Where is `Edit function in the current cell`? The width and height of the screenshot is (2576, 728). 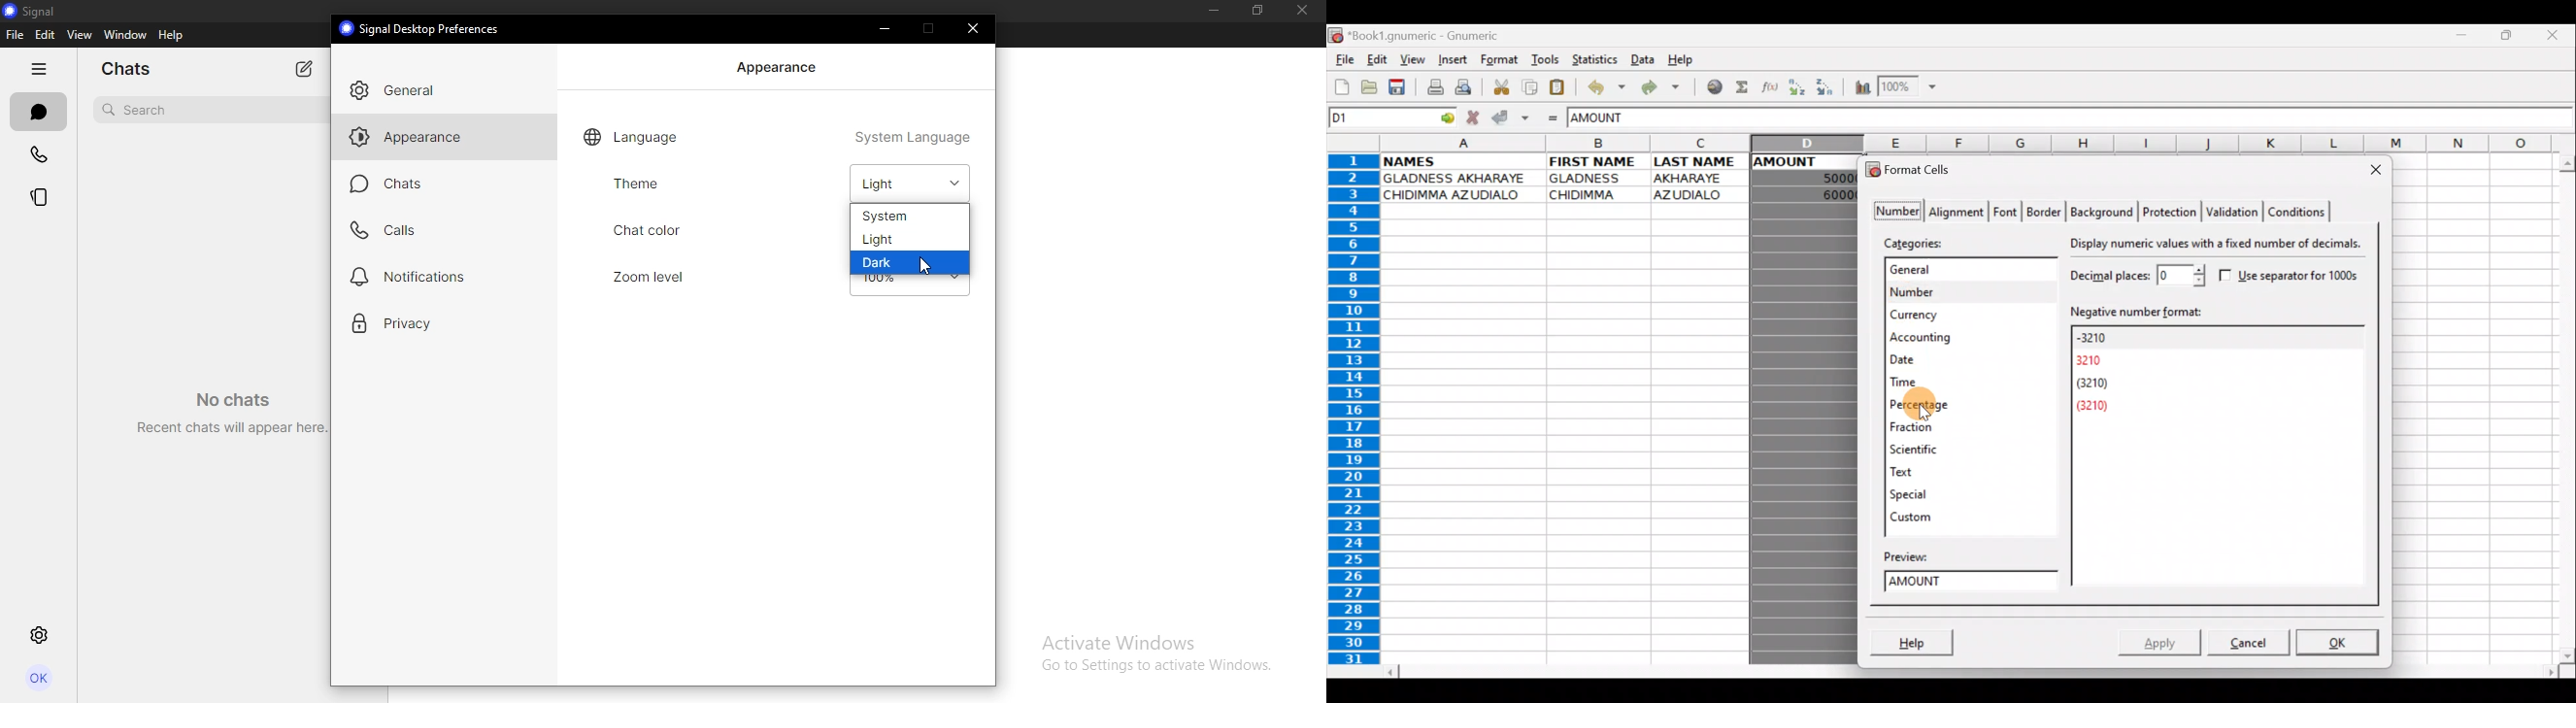
Edit function in the current cell is located at coordinates (1772, 87).